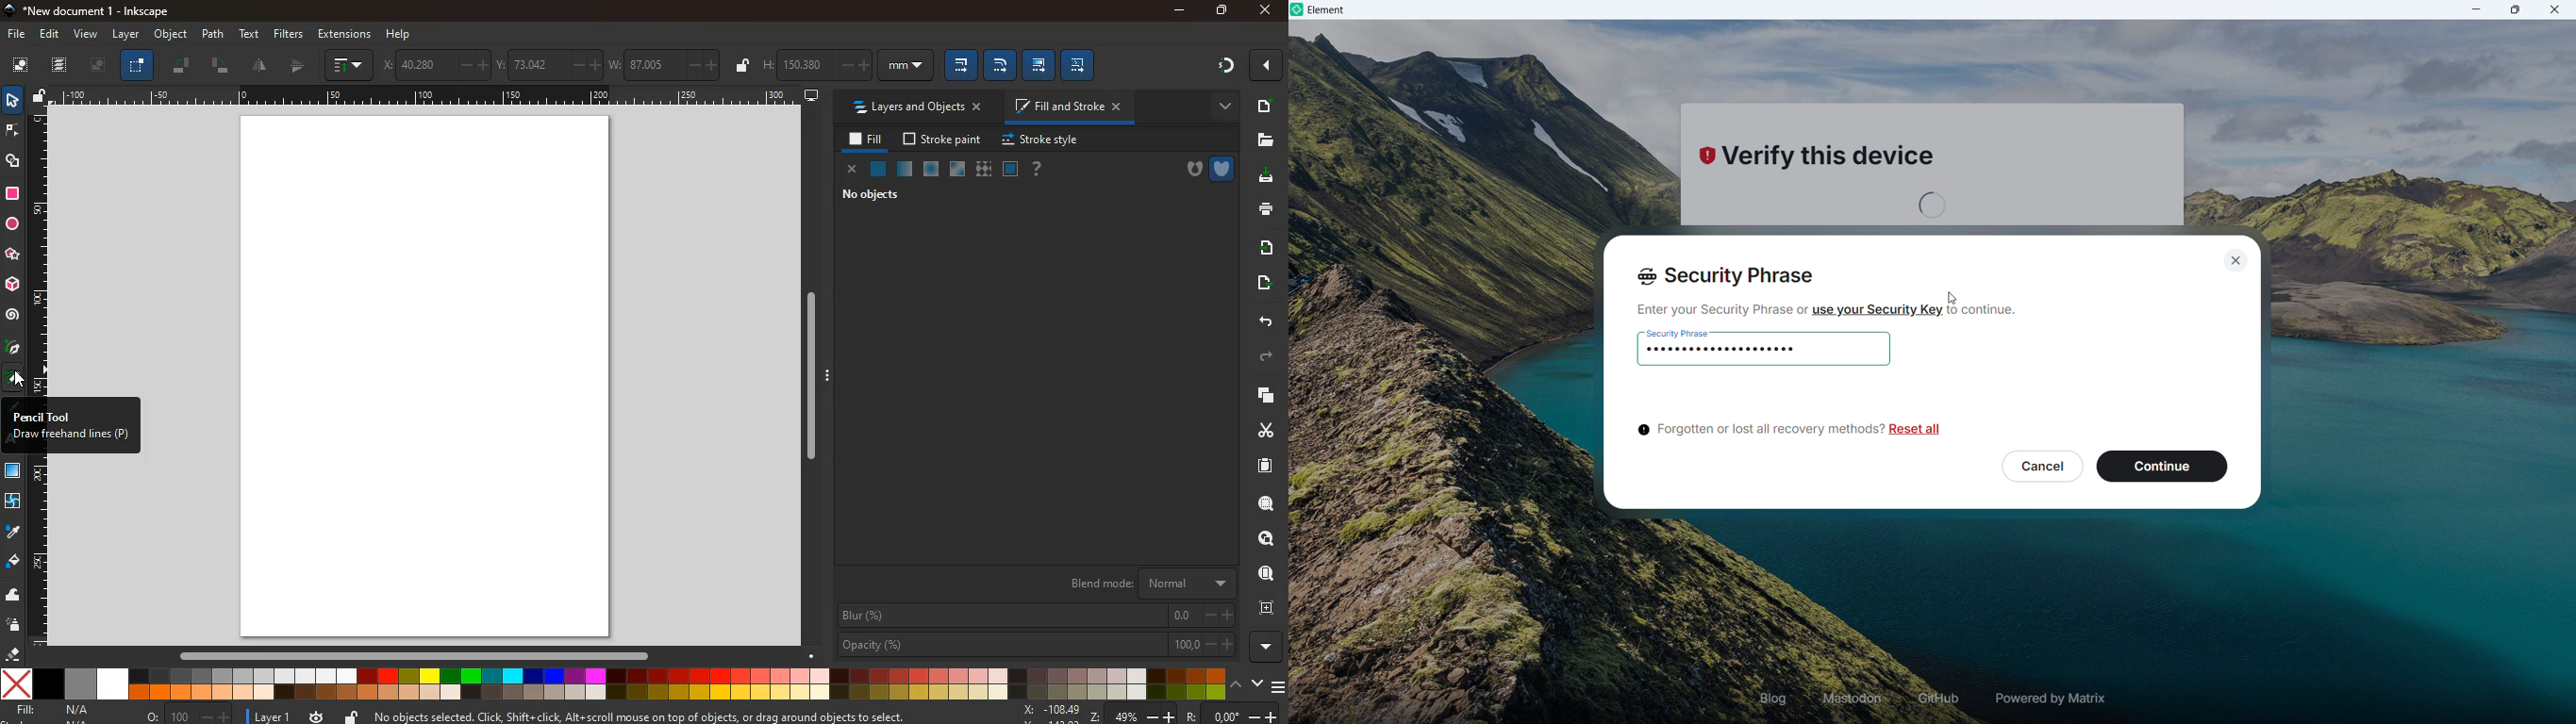 This screenshot has width=2576, height=728. Describe the element at coordinates (264, 716) in the screenshot. I see `layer` at that location.